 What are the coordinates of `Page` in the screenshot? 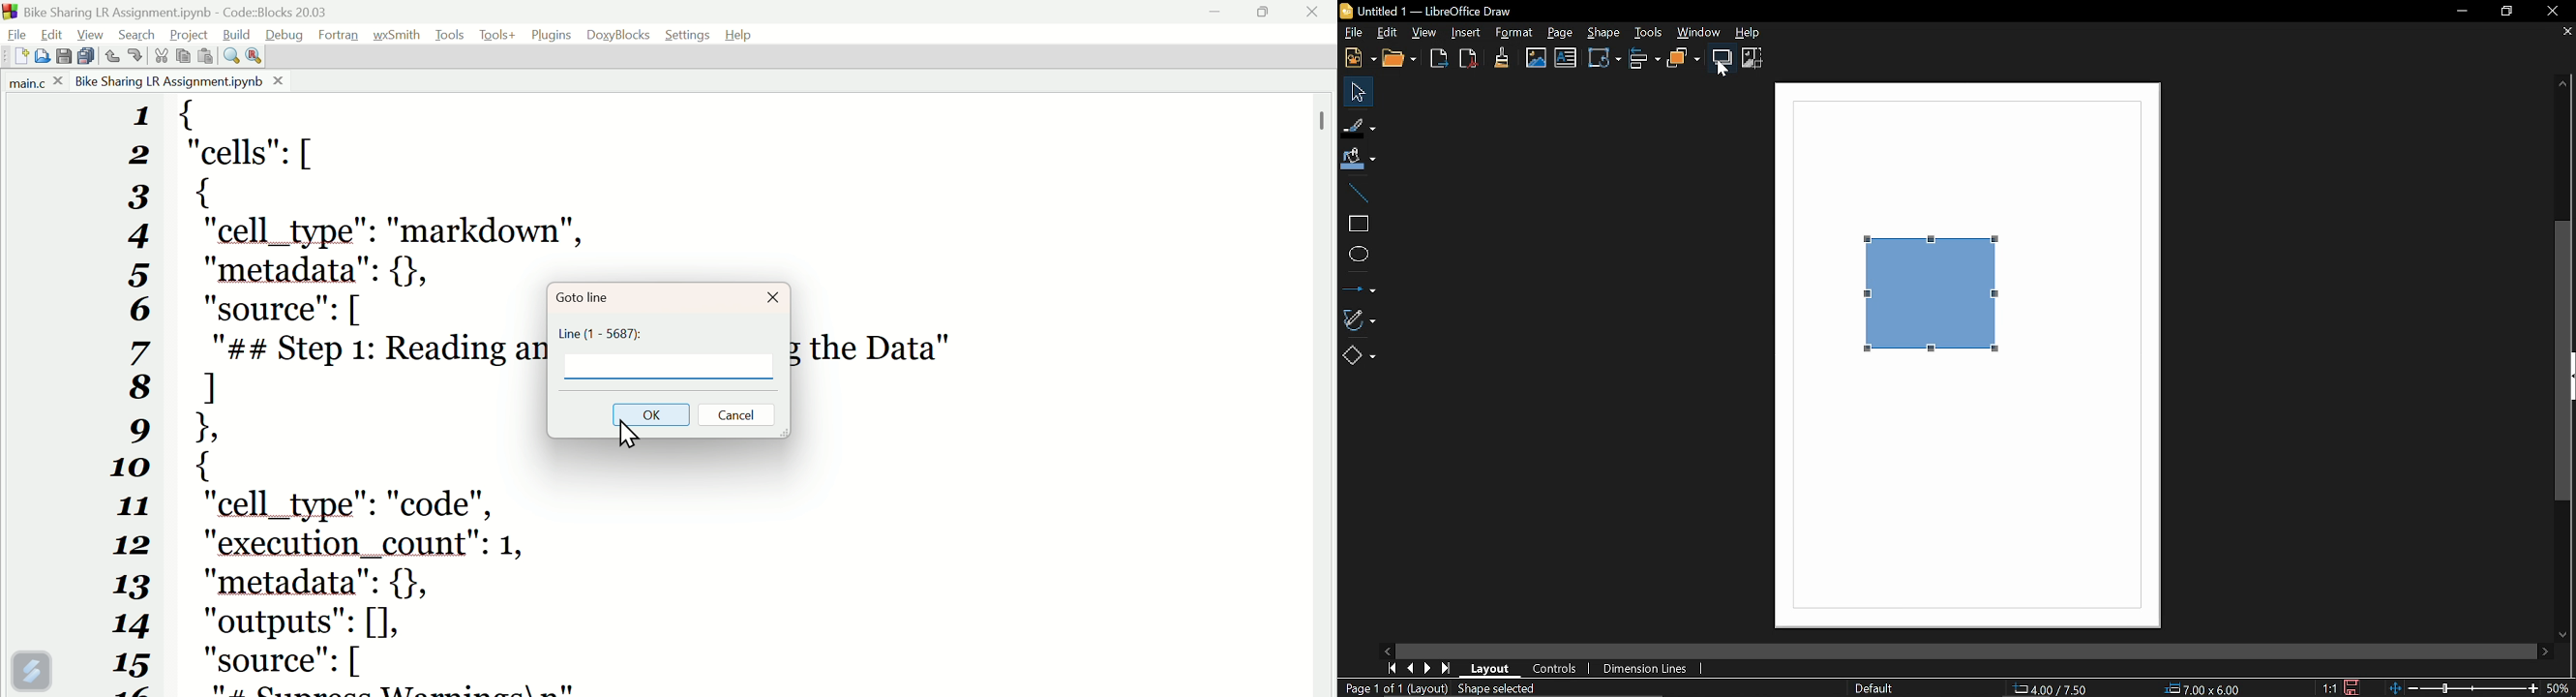 It's located at (1560, 33).